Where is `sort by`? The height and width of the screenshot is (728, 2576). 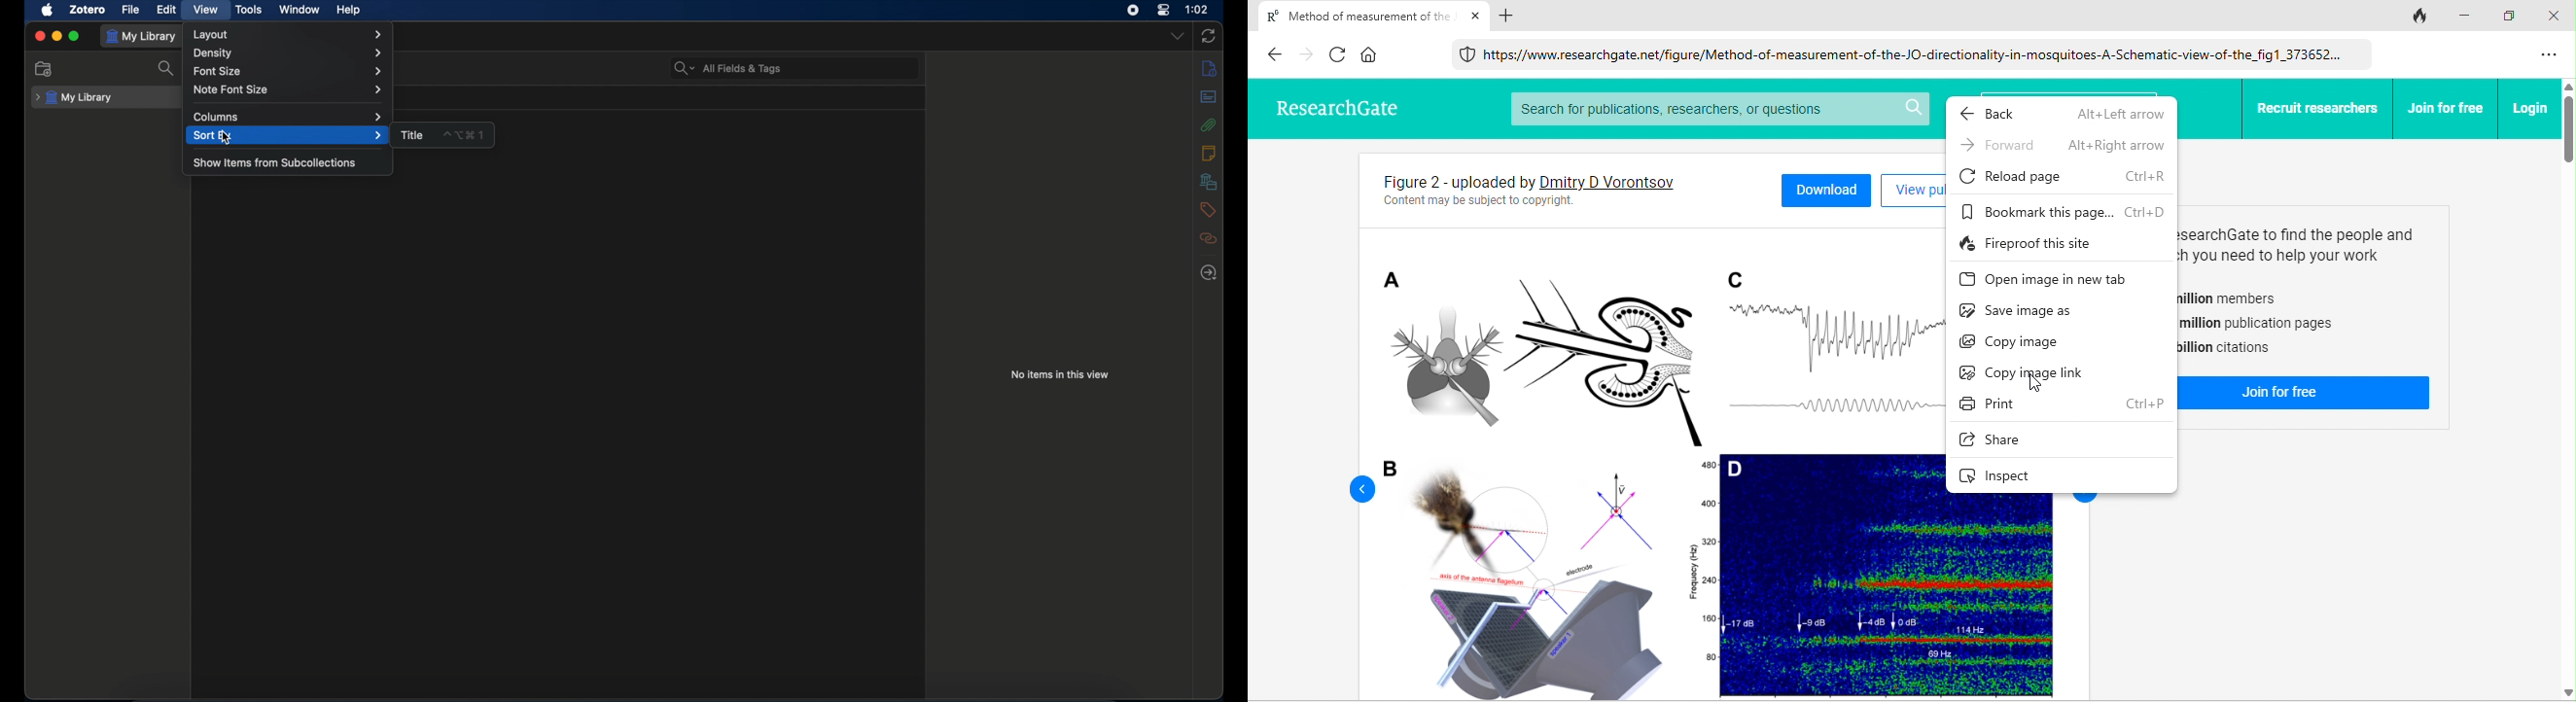
sort by is located at coordinates (288, 135).